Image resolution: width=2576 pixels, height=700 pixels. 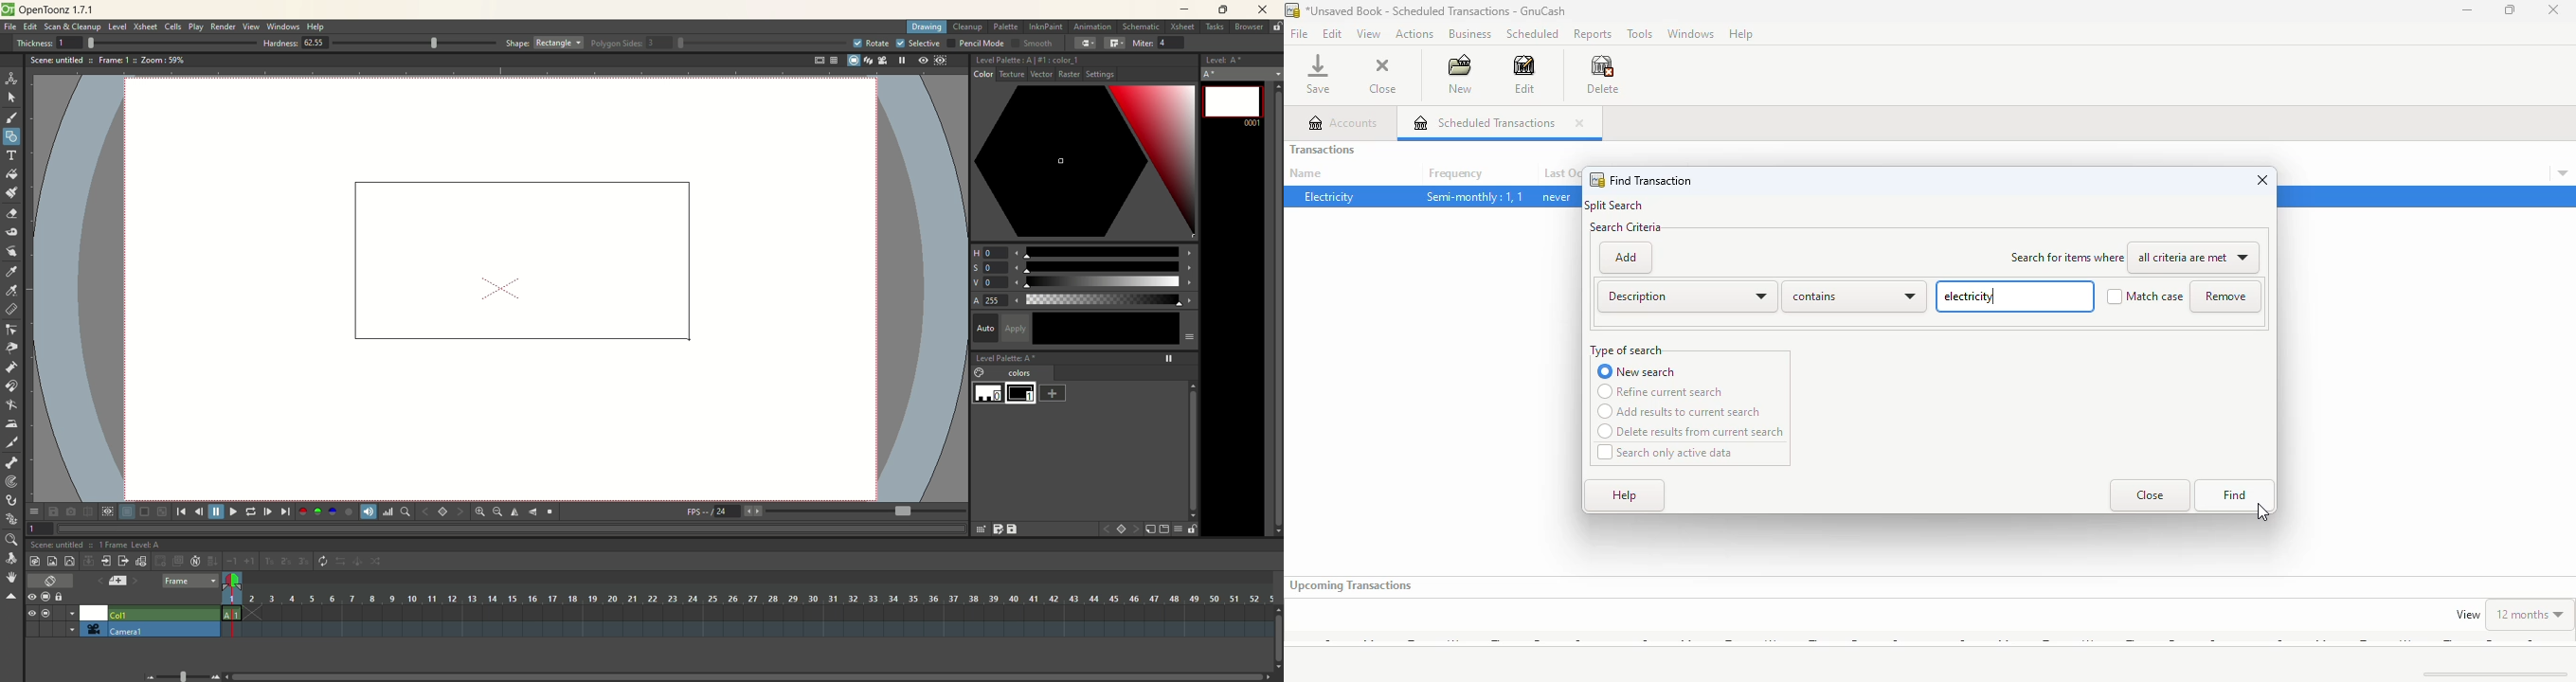 What do you see at coordinates (2467, 9) in the screenshot?
I see `minimize` at bounding box center [2467, 9].